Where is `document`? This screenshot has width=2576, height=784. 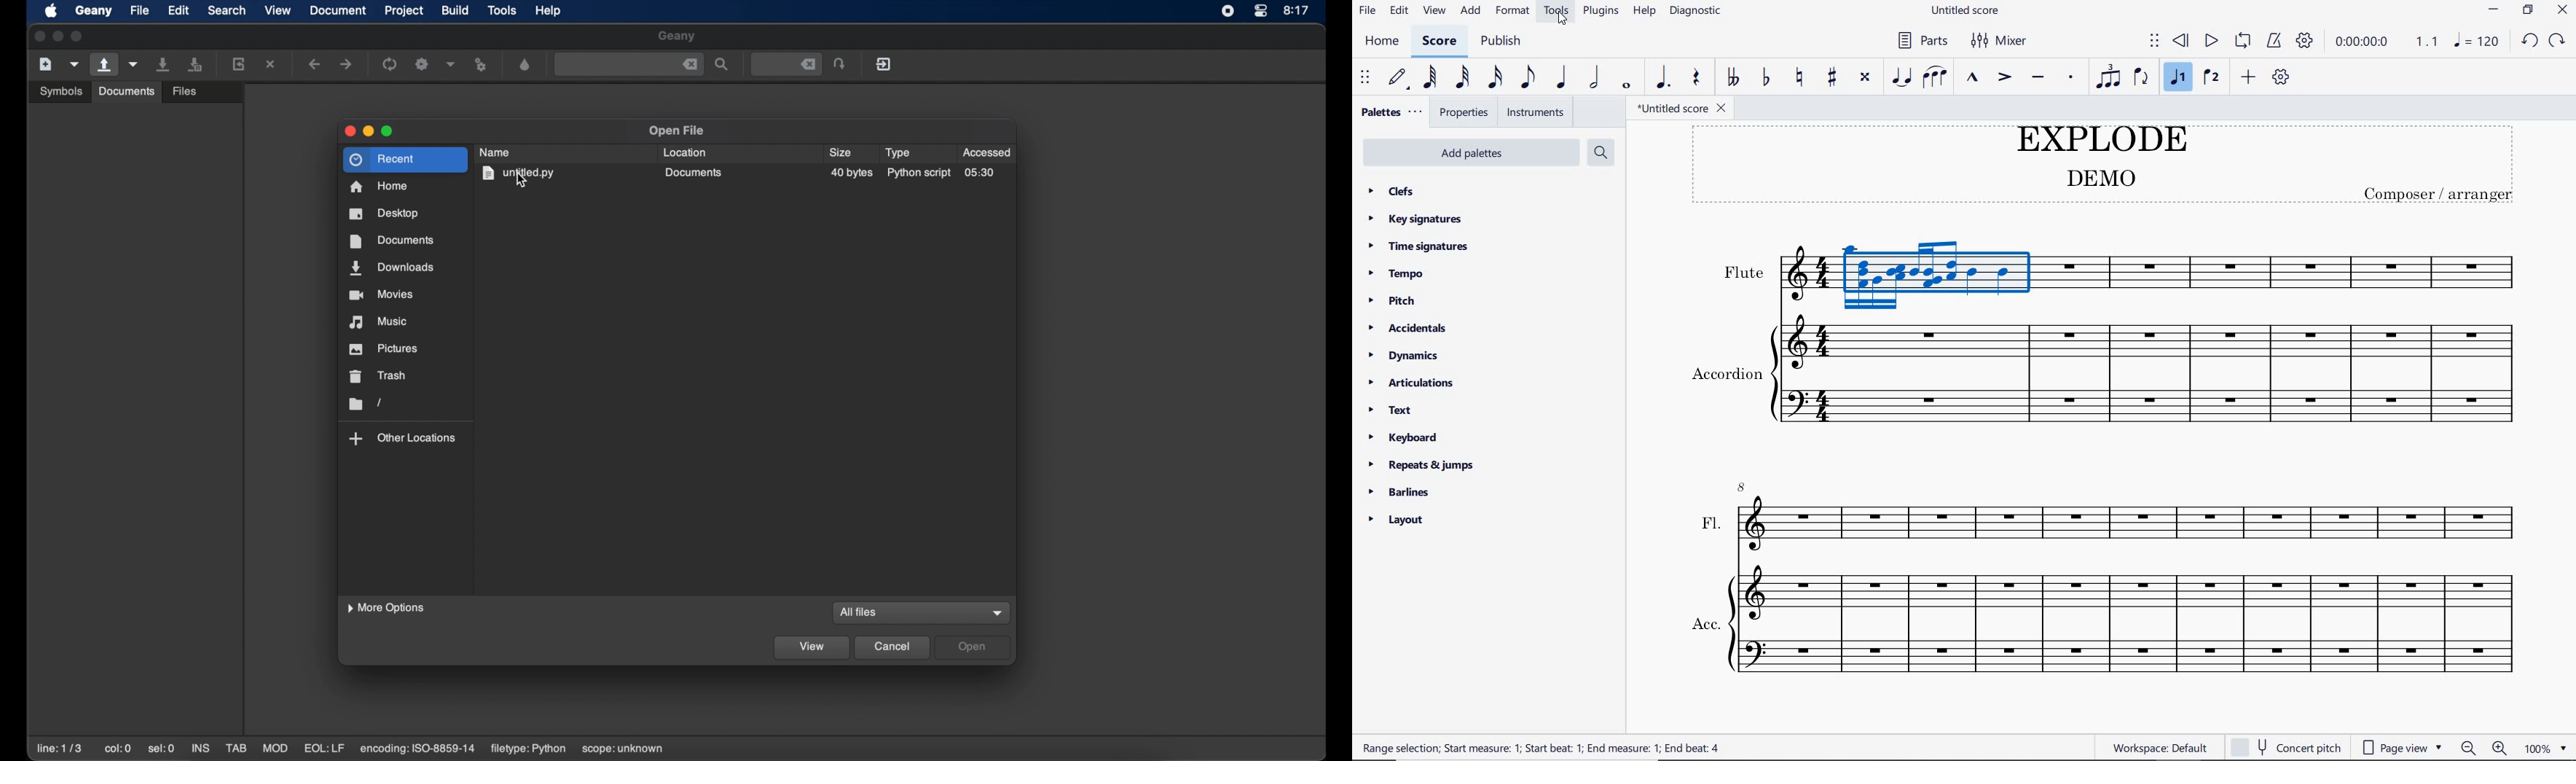 document is located at coordinates (337, 10).